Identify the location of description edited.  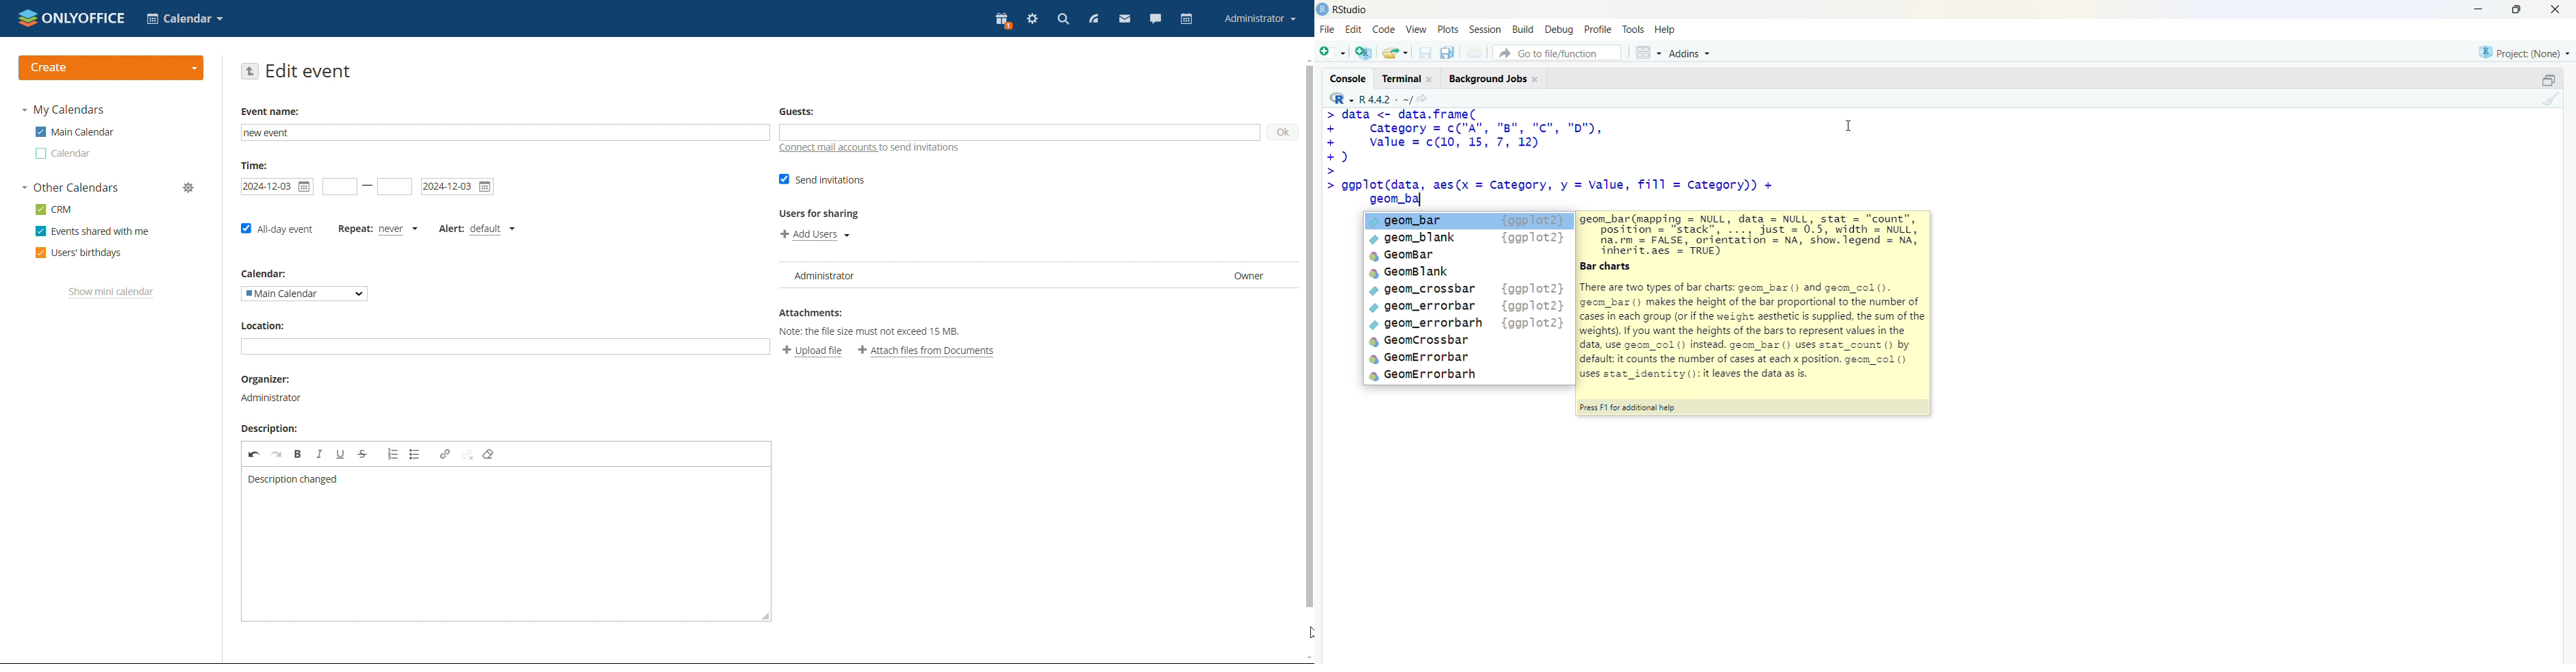
(294, 479).